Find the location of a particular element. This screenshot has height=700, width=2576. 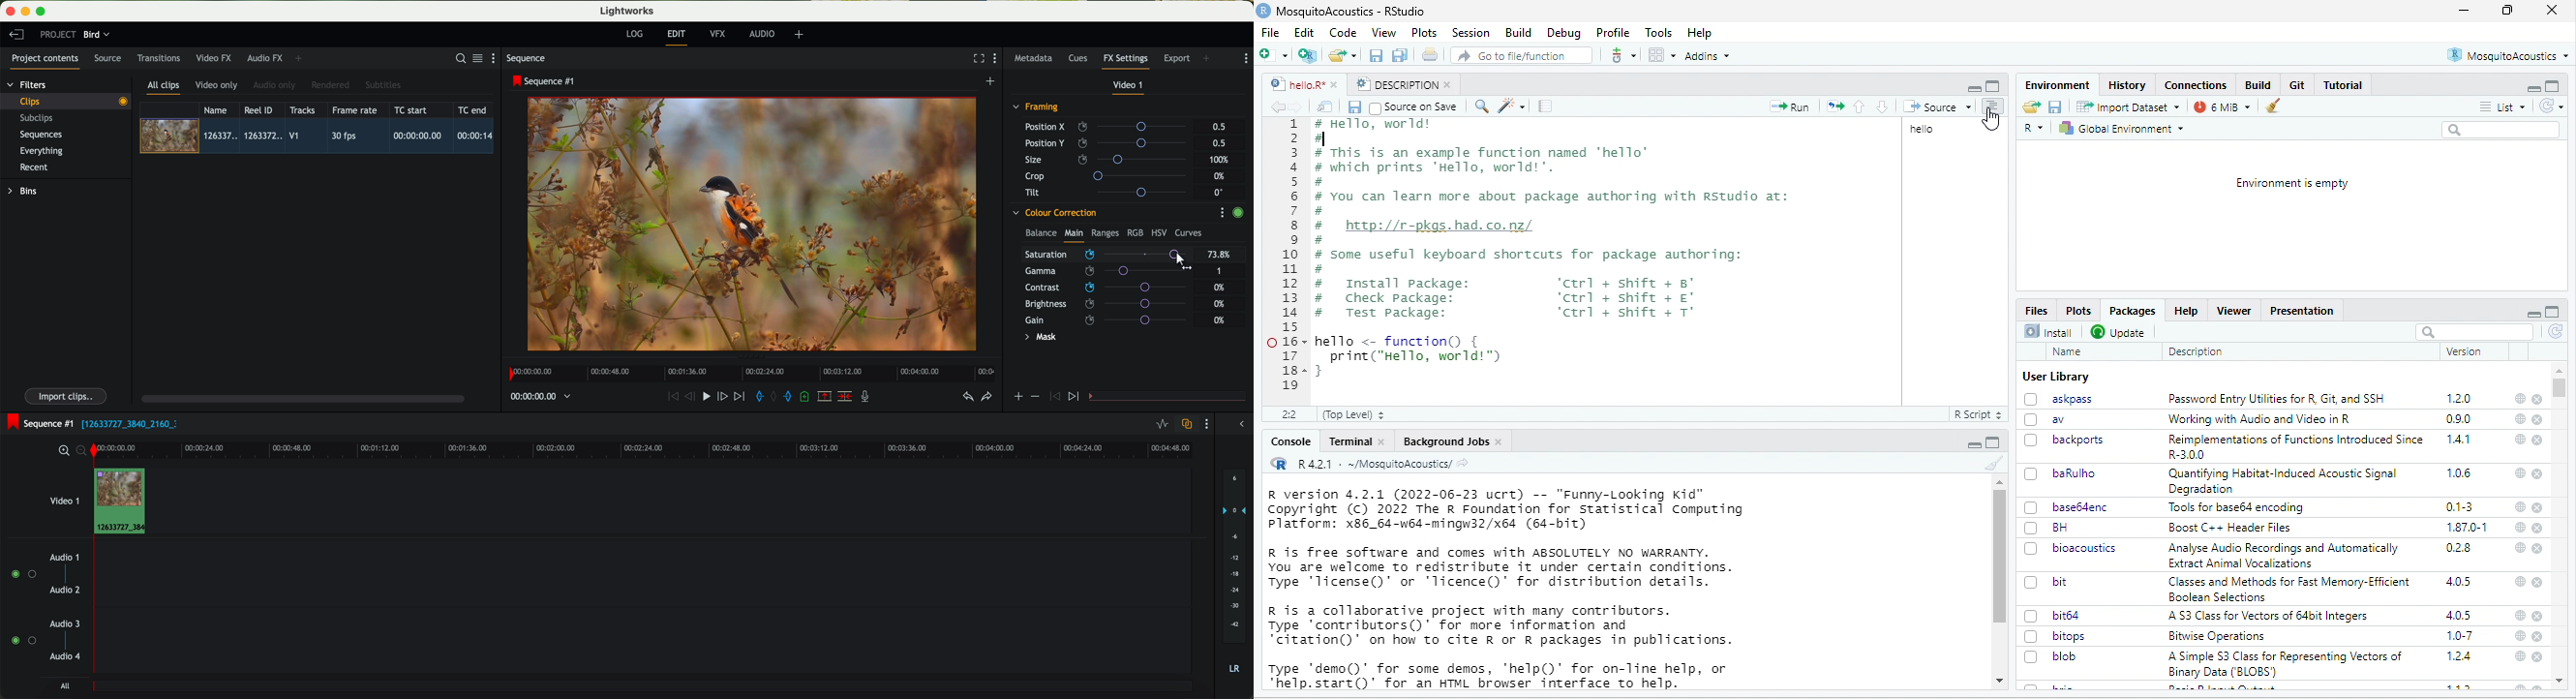

1.2.4 is located at coordinates (2461, 656).